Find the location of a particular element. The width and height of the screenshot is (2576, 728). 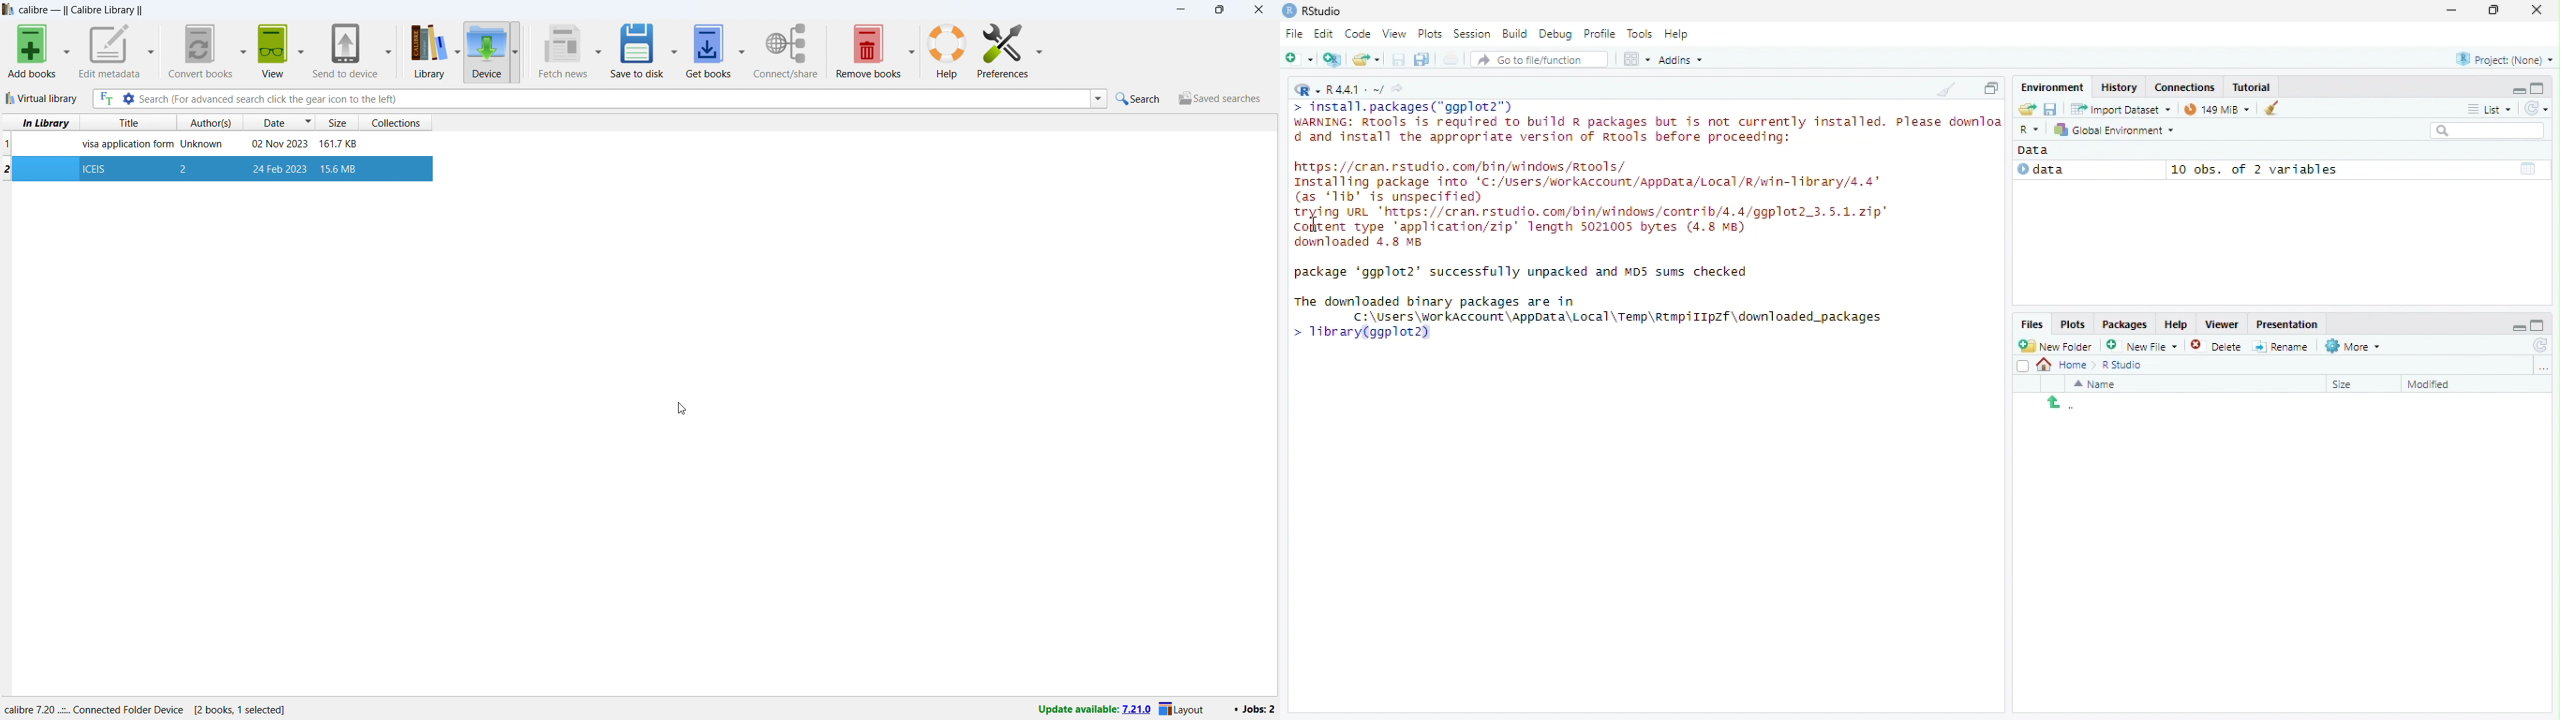

New Folder is located at coordinates (2058, 346).